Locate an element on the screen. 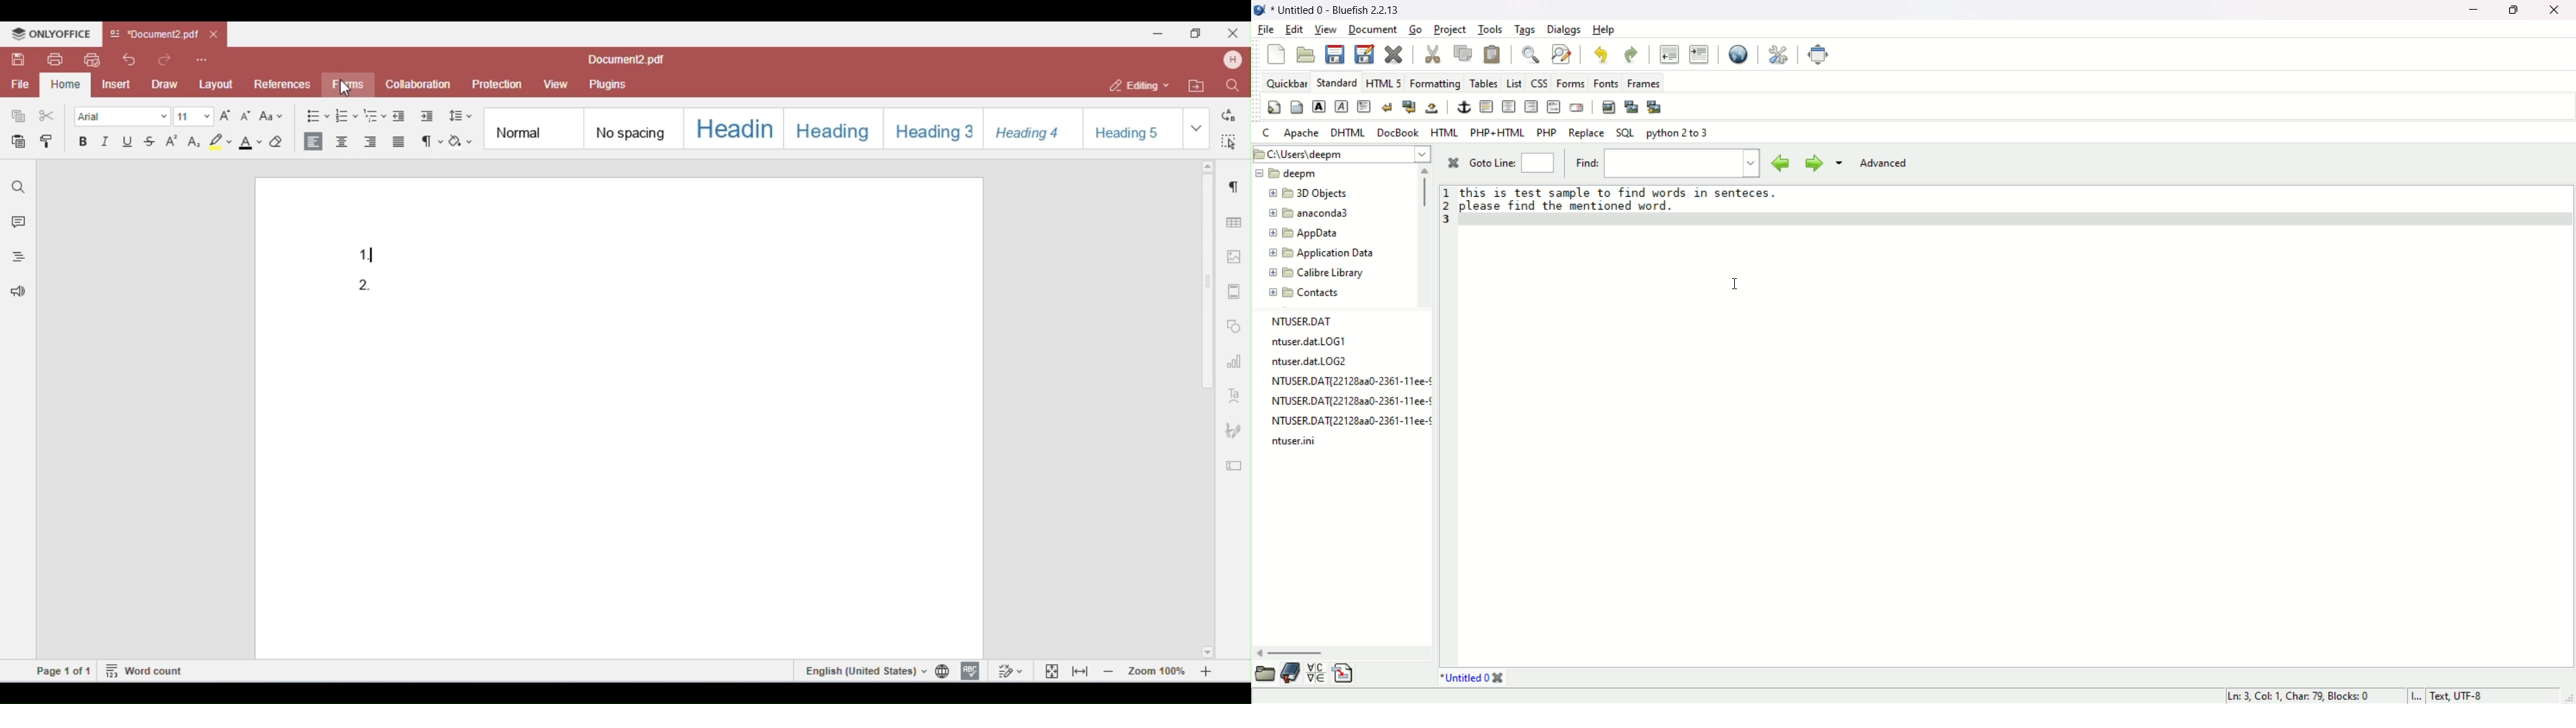 Image resolution: width=2576 pixels, height=728 pixels. contacts is located at coordinates (1304, 293).